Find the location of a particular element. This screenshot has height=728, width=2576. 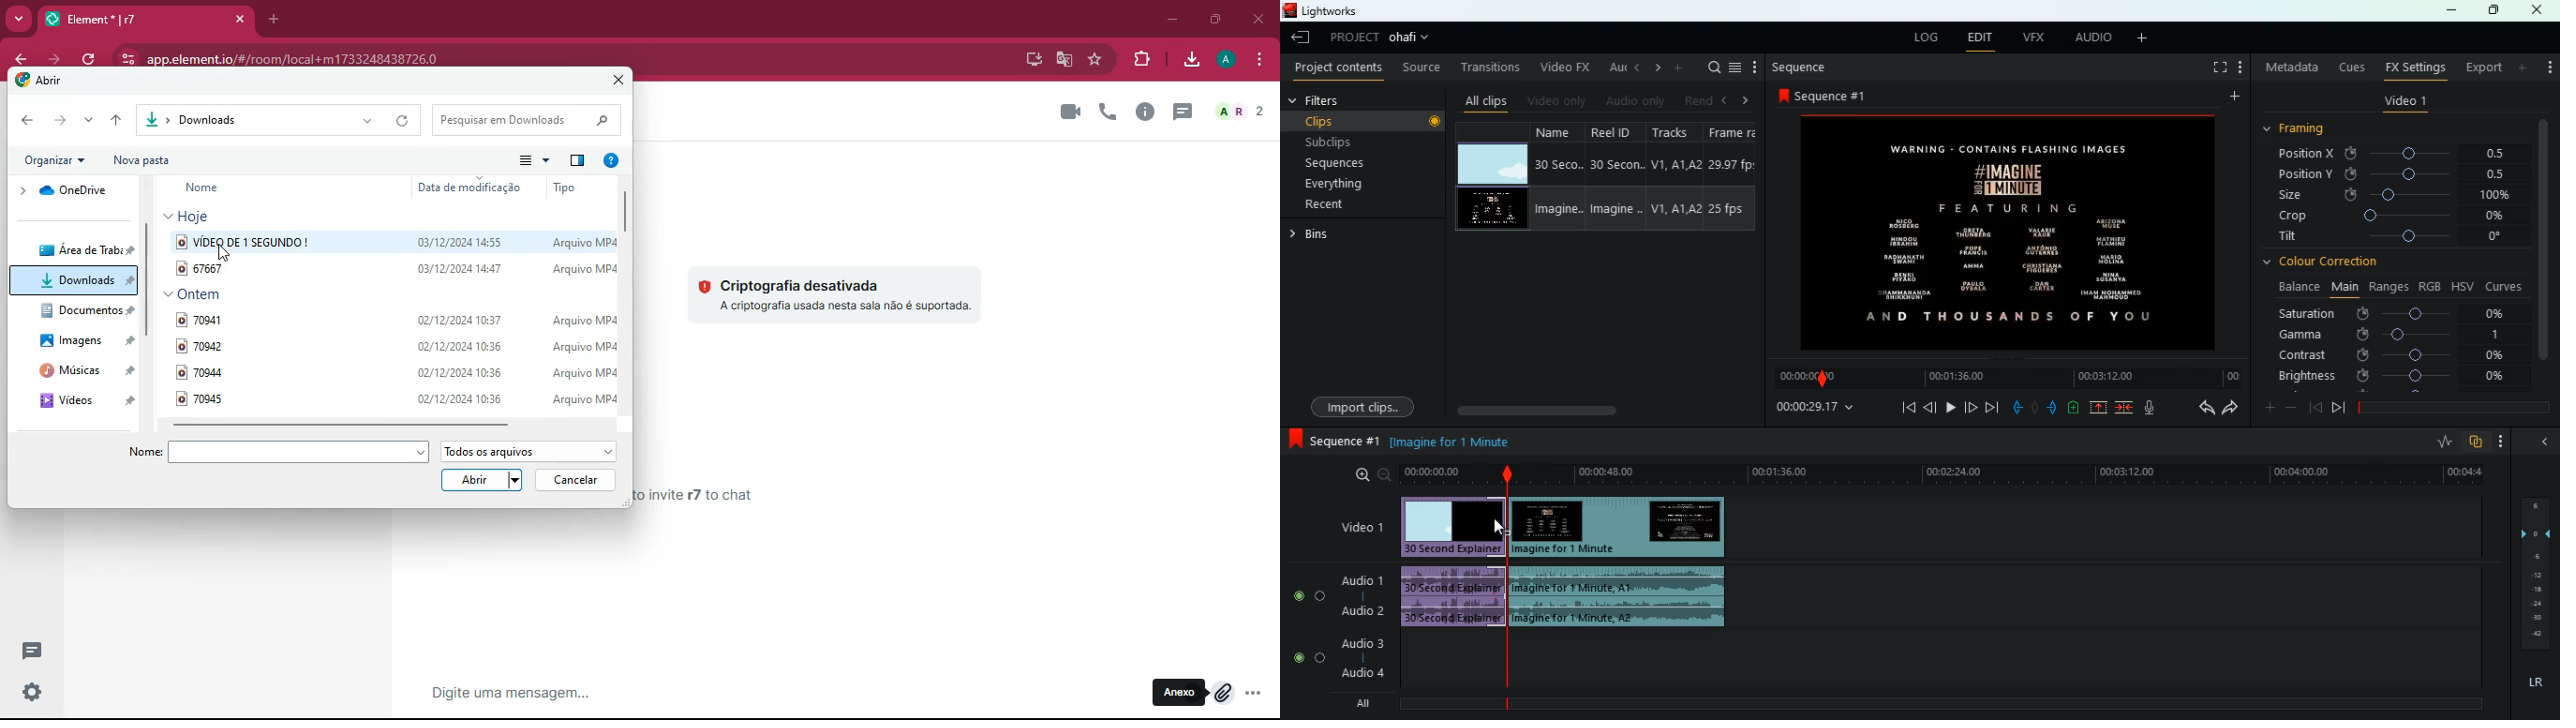

more is located at coordinates (2506, 441).